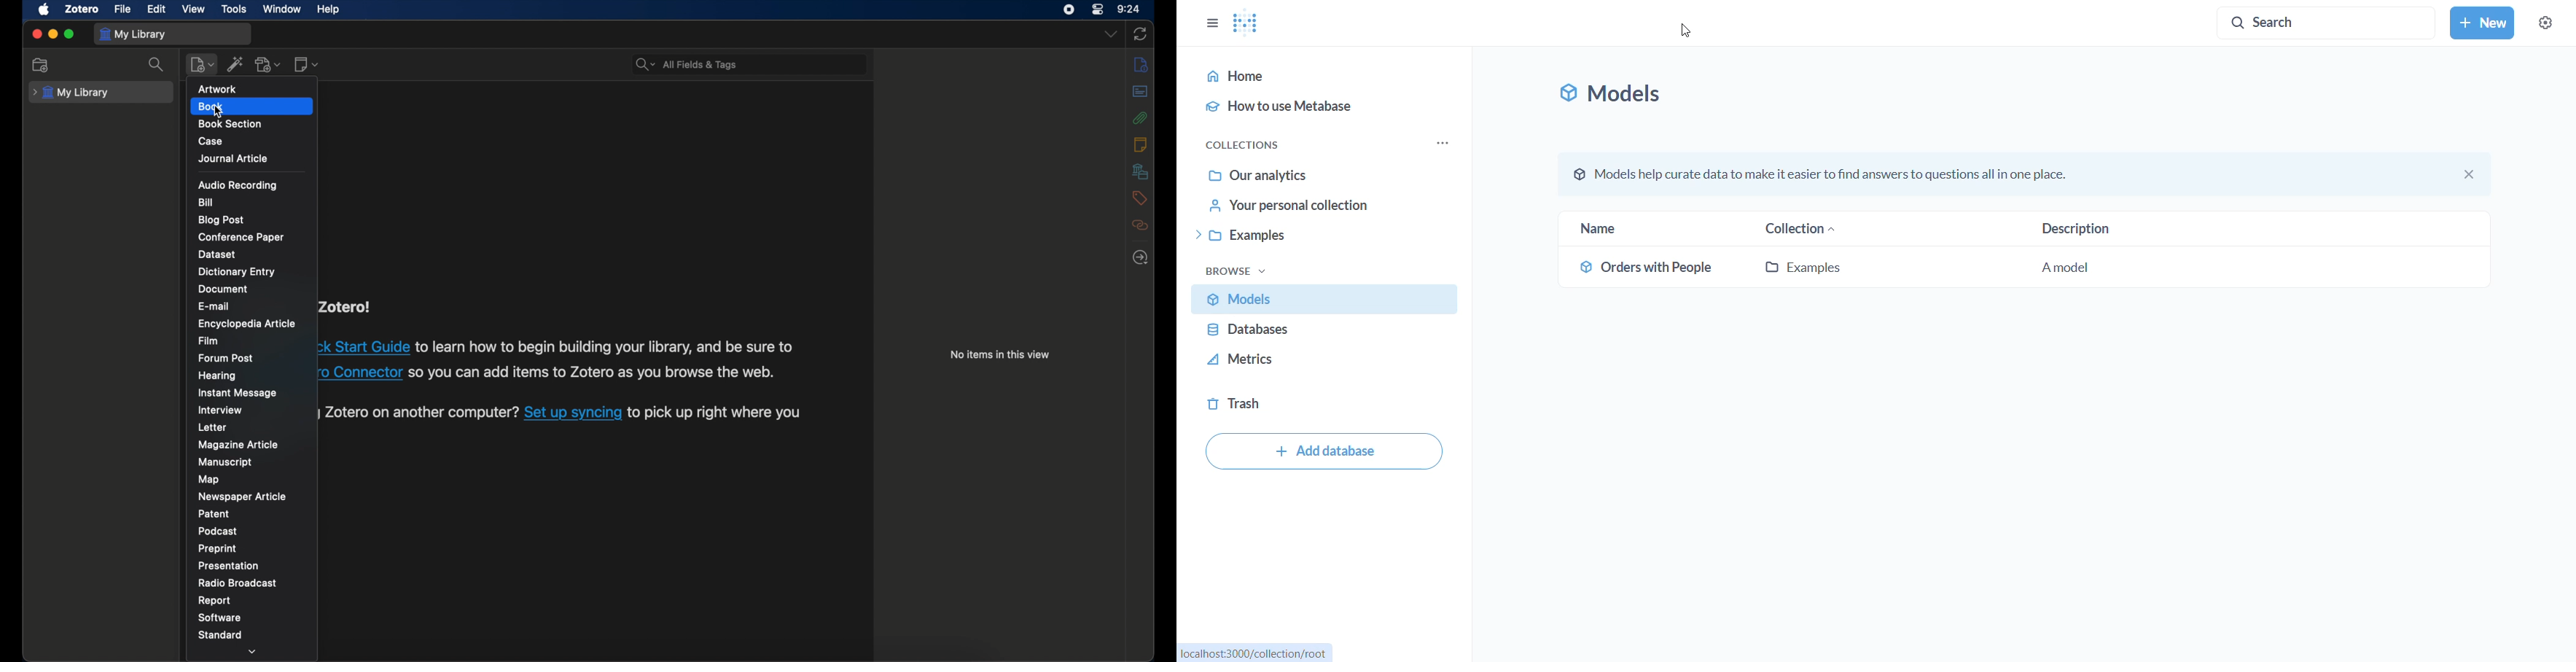  Describe the element at coordinates (214, 600) in the screenshot. I see `report` at that location.